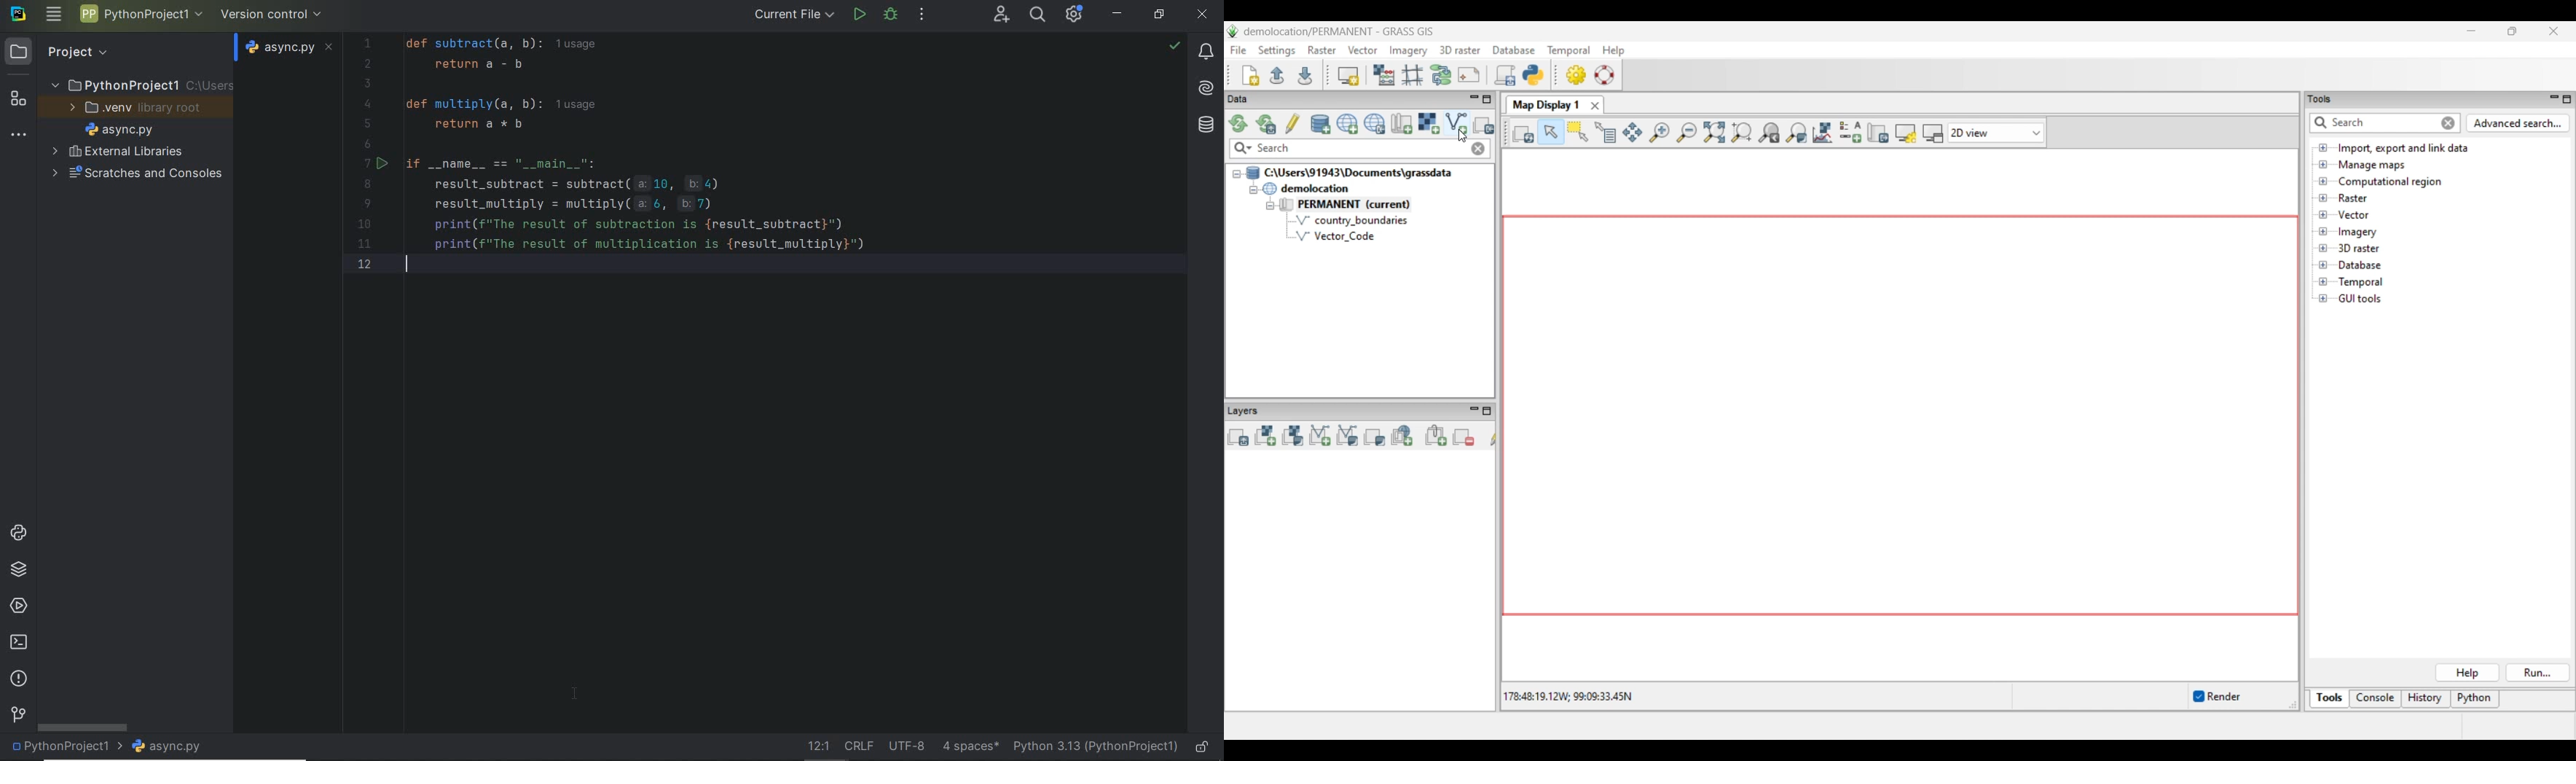  What do you see at coordinates (1204, 748) in the screenshot?
I see `make file ready only` at bounding box center [1204, 748].